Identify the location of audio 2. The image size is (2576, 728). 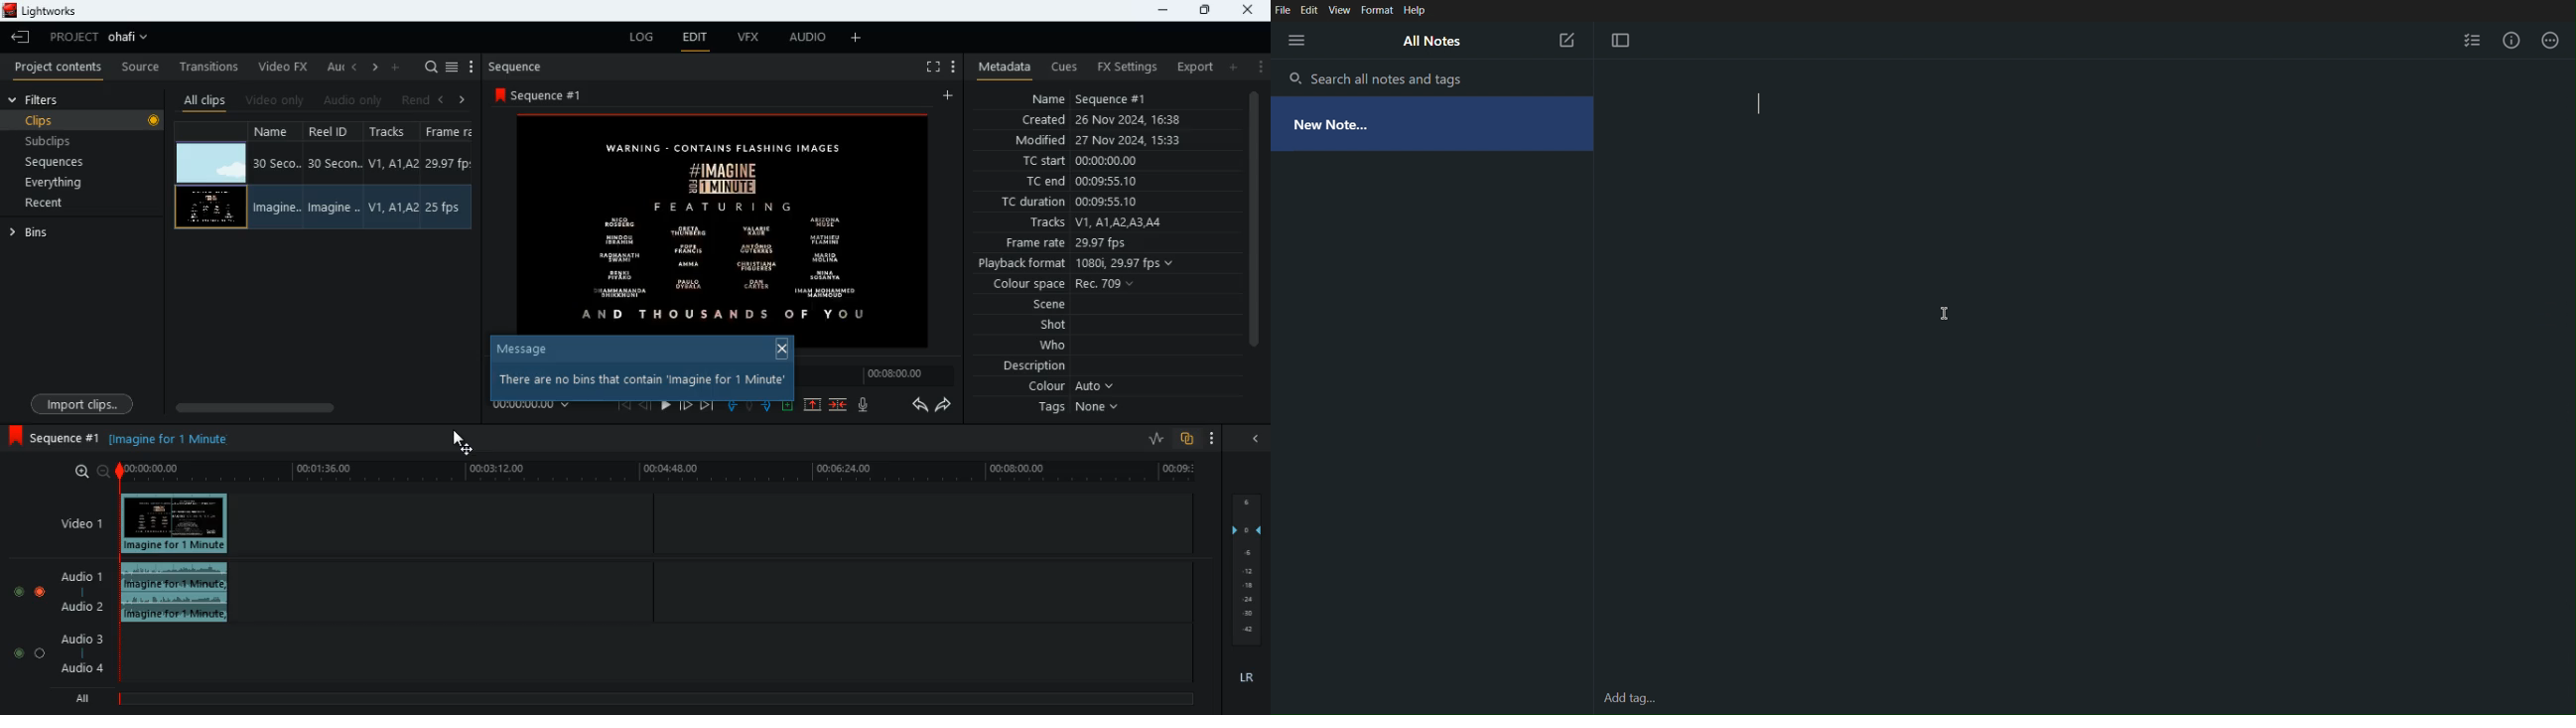
(85, 609).